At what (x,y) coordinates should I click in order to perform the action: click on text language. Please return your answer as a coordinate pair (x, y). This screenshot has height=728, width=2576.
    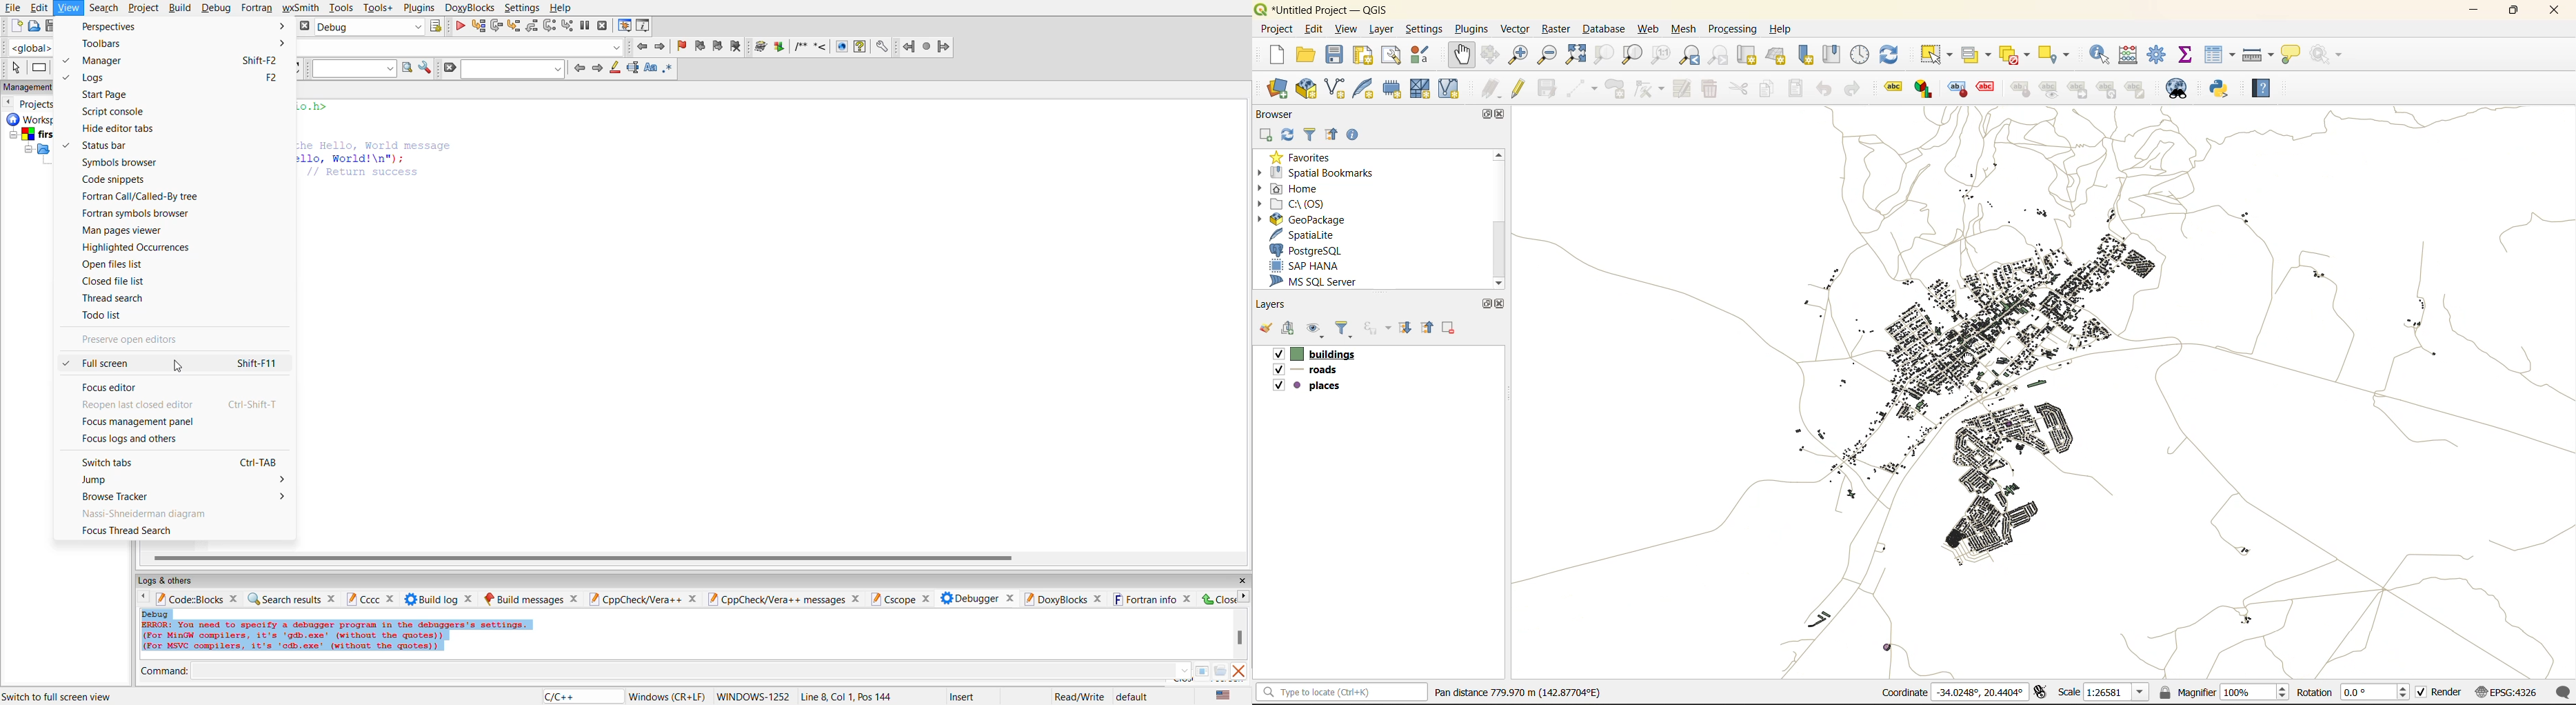
    Looking at the image, I should click on (1226, 695).